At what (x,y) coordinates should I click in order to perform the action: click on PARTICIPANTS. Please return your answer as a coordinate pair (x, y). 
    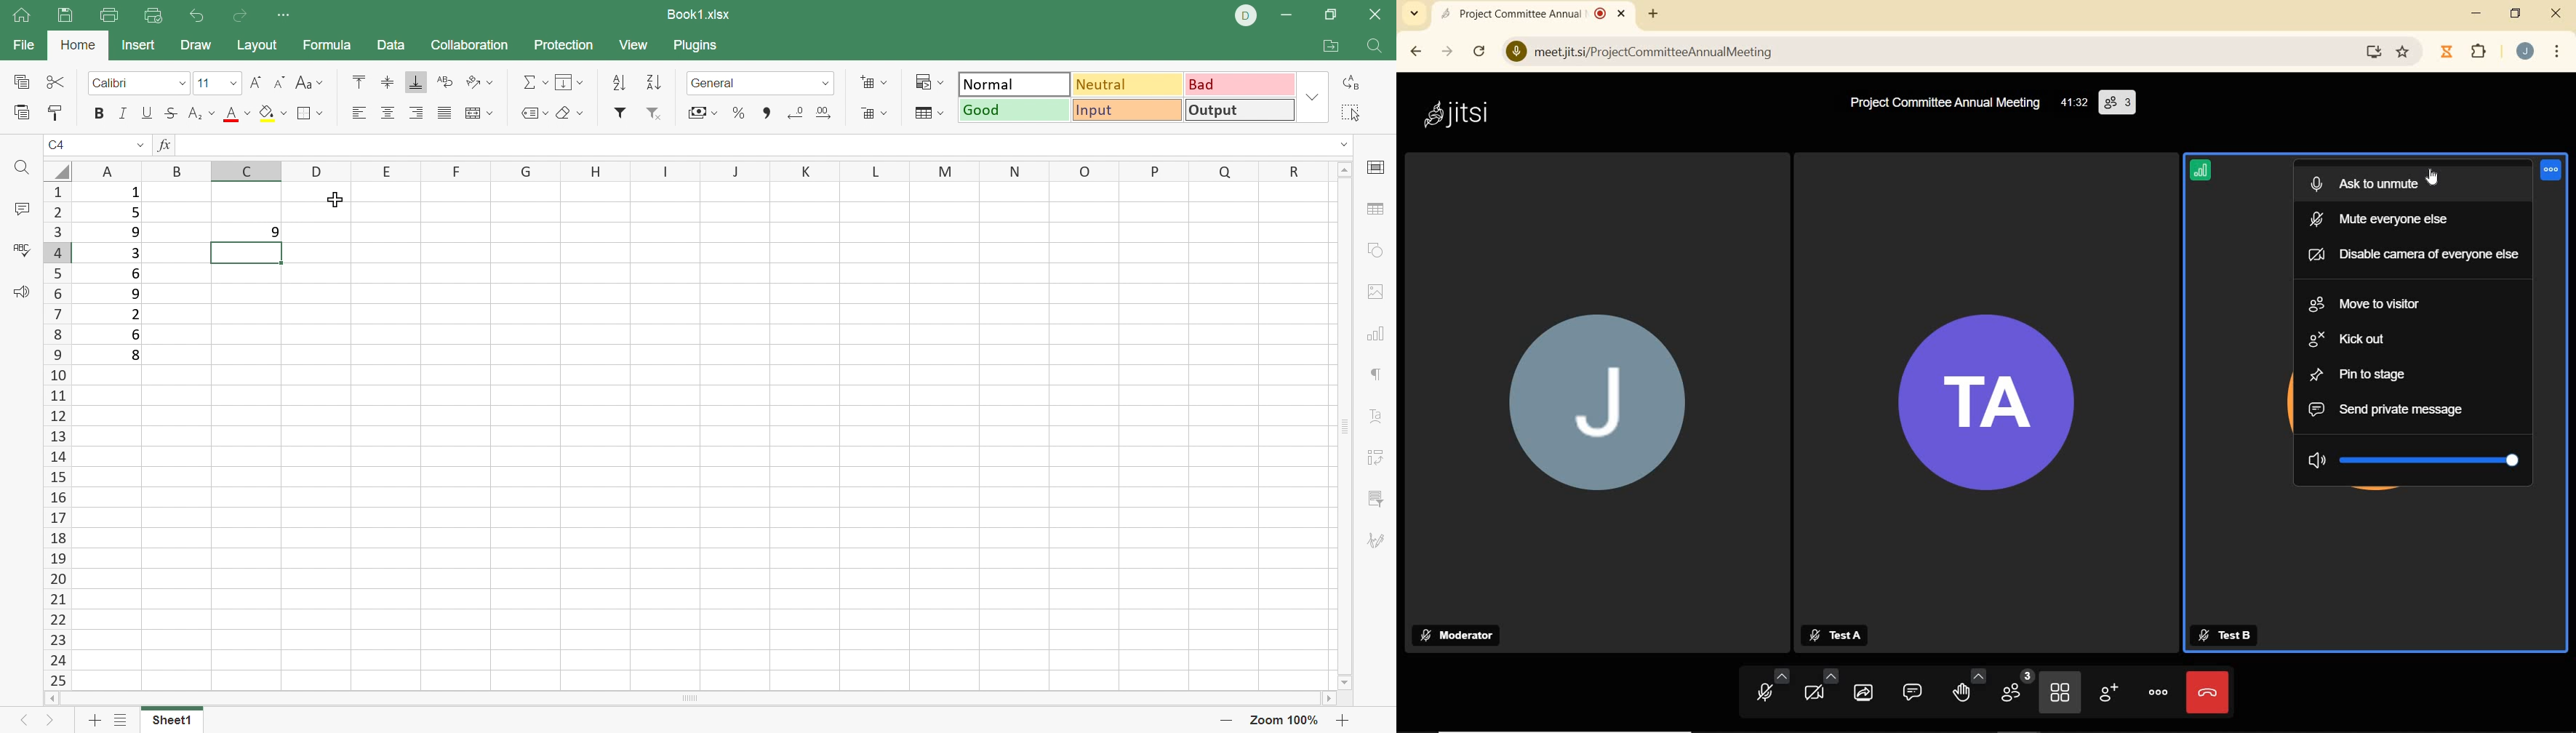
    Looking at the image, I should click on (2017, 687).